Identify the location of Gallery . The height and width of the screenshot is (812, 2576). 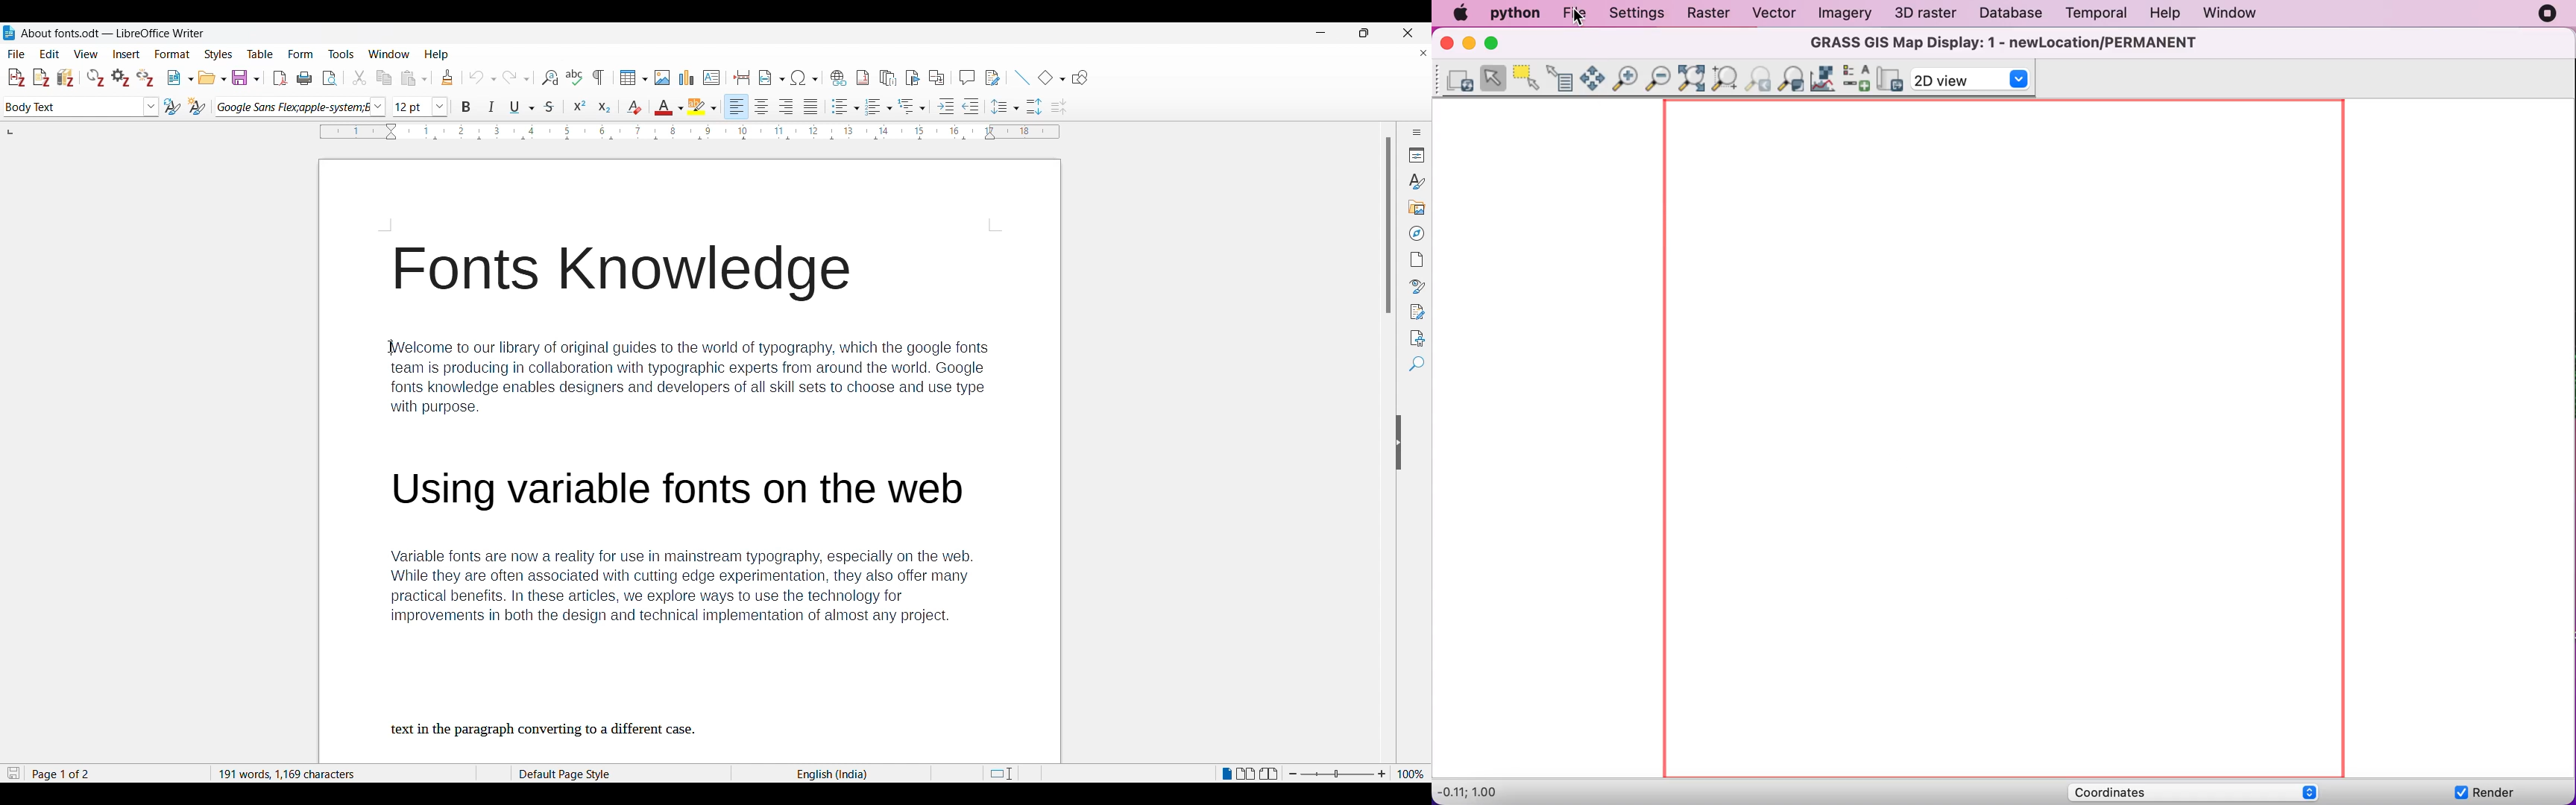
(1417, 207).